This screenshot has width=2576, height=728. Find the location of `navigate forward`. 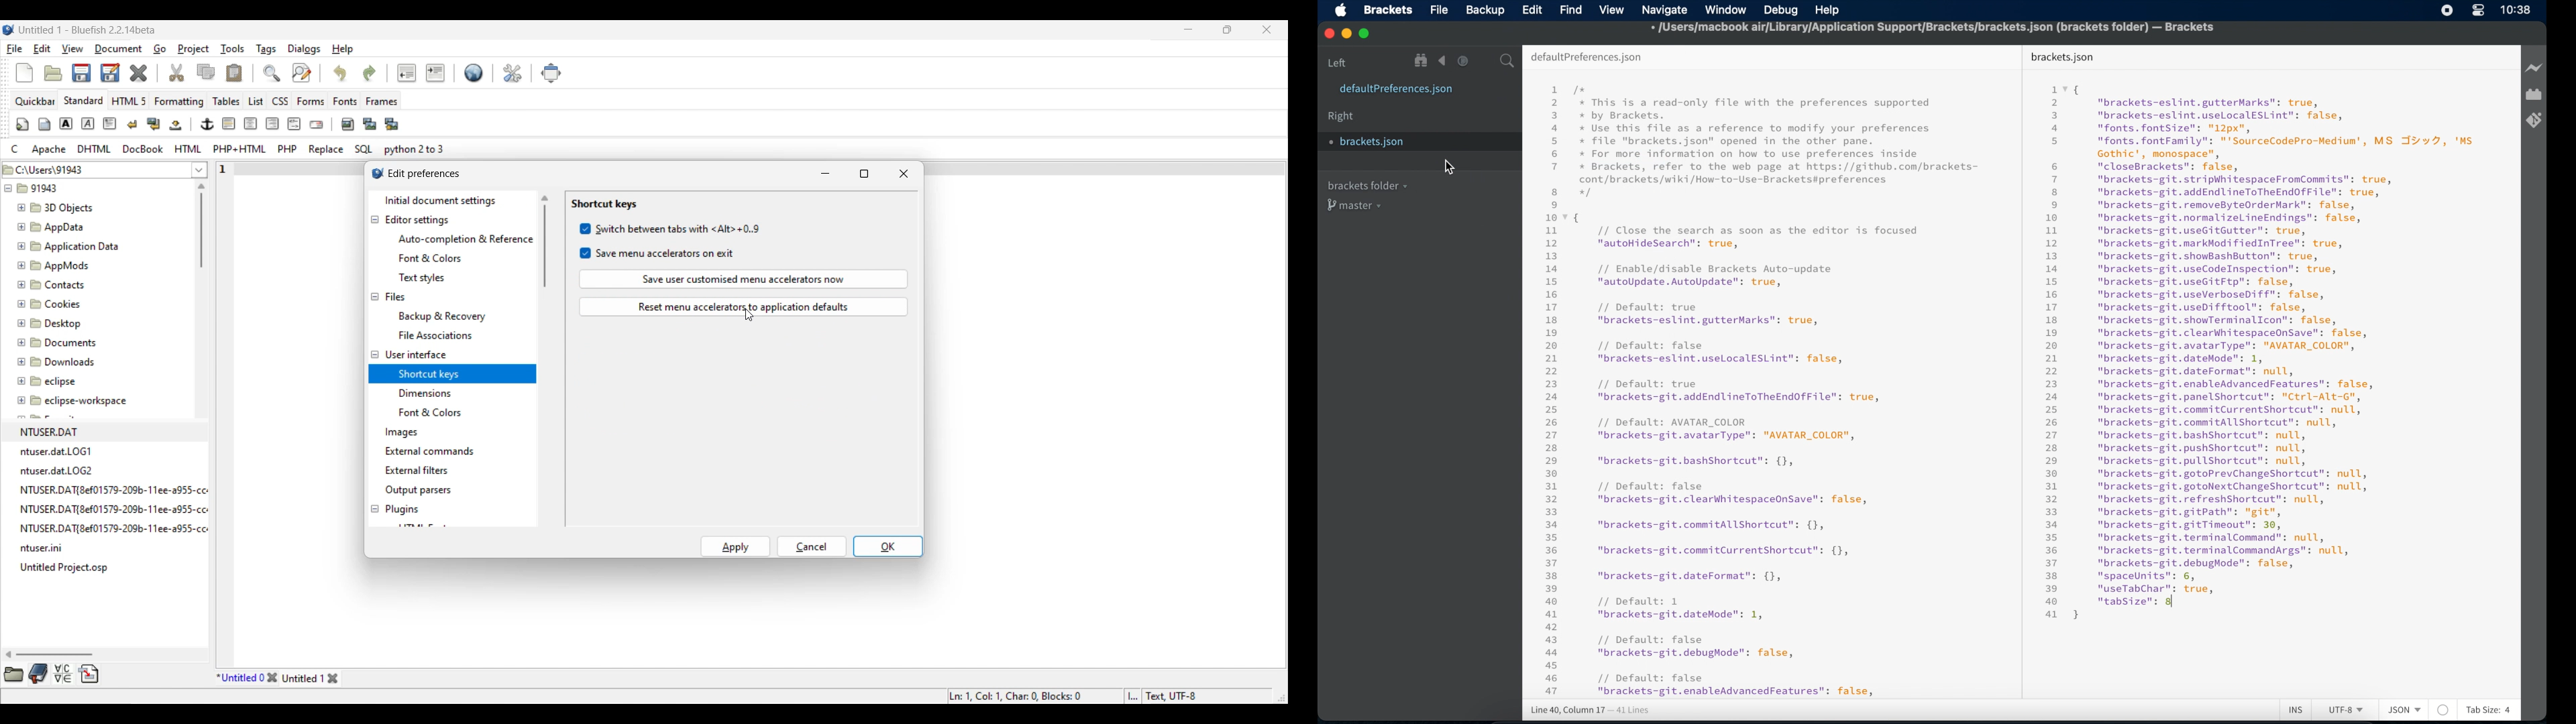

navigate forward is located at coordinates (1463, 61).